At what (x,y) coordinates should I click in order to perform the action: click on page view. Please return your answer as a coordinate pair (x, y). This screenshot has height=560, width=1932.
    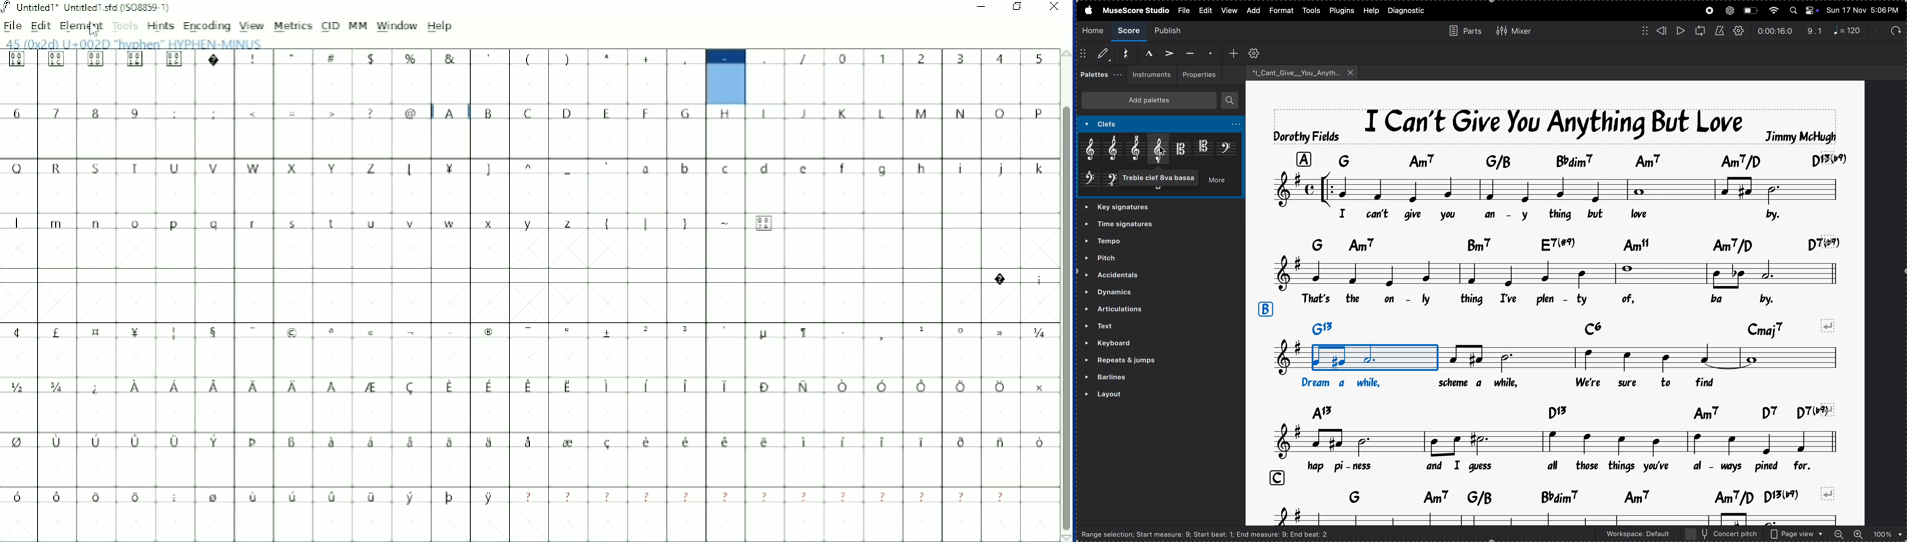
    Looking at the image, I should click on (1797, 534).